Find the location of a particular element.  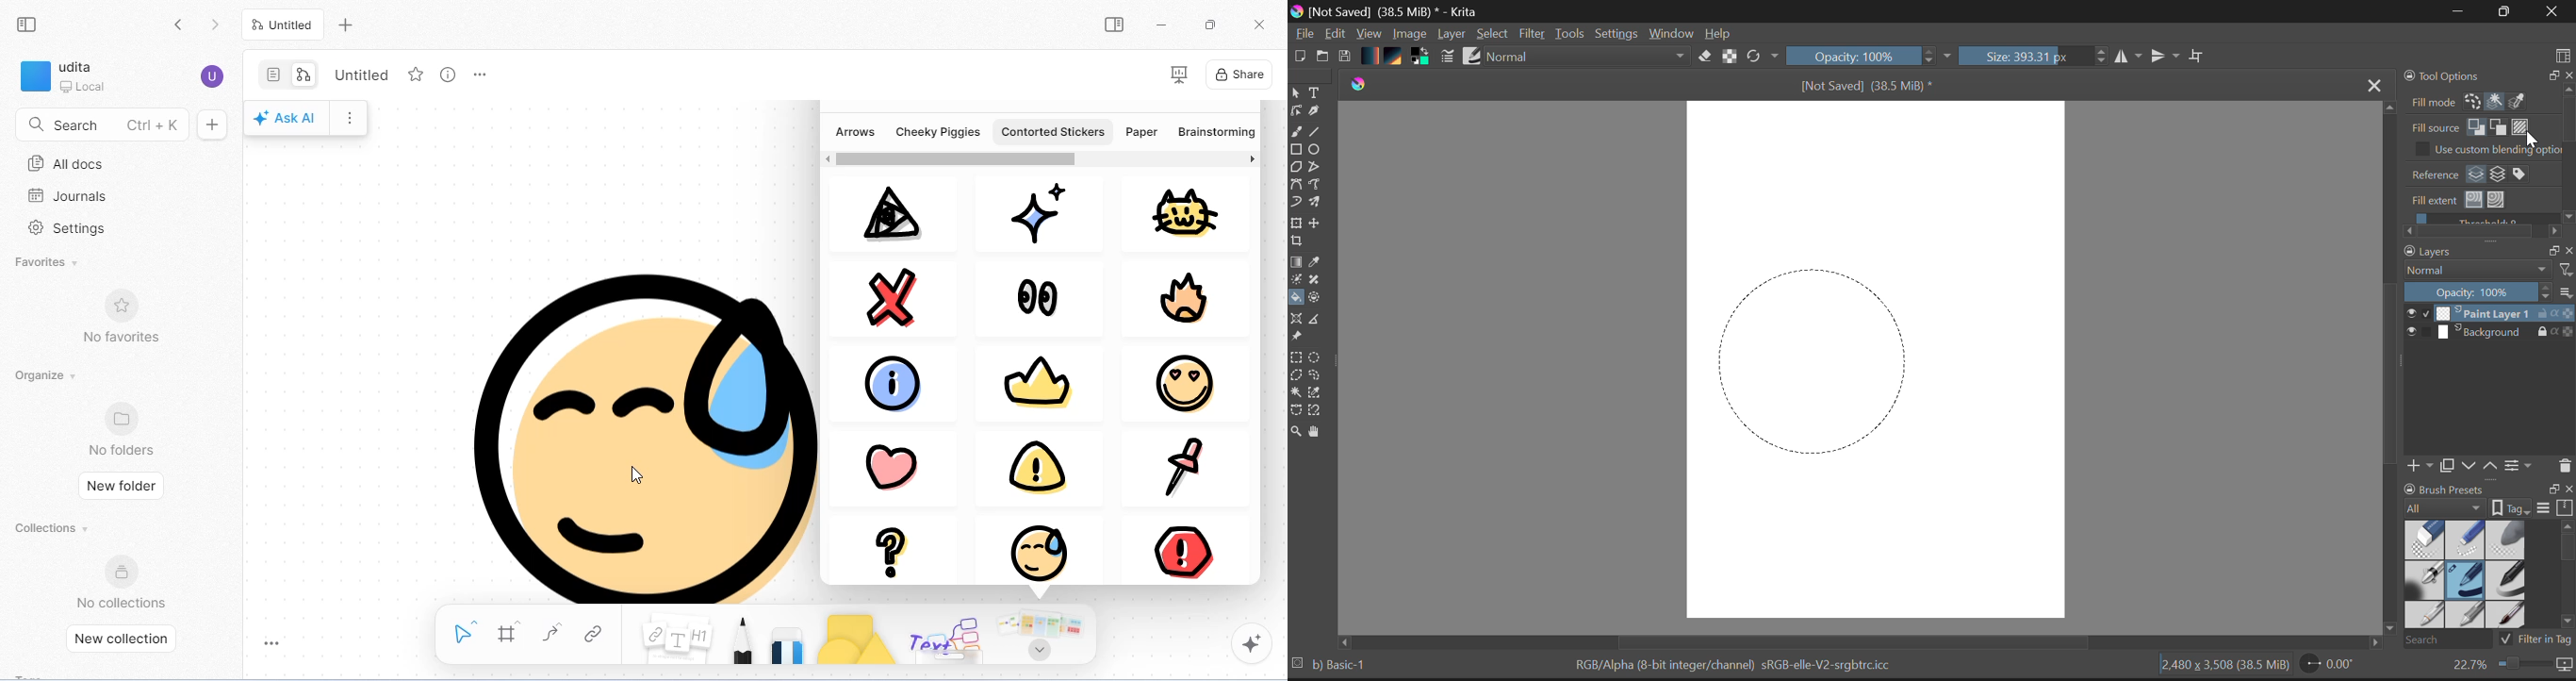

Mock Shape Generated is located at coordinates (1806, 356).